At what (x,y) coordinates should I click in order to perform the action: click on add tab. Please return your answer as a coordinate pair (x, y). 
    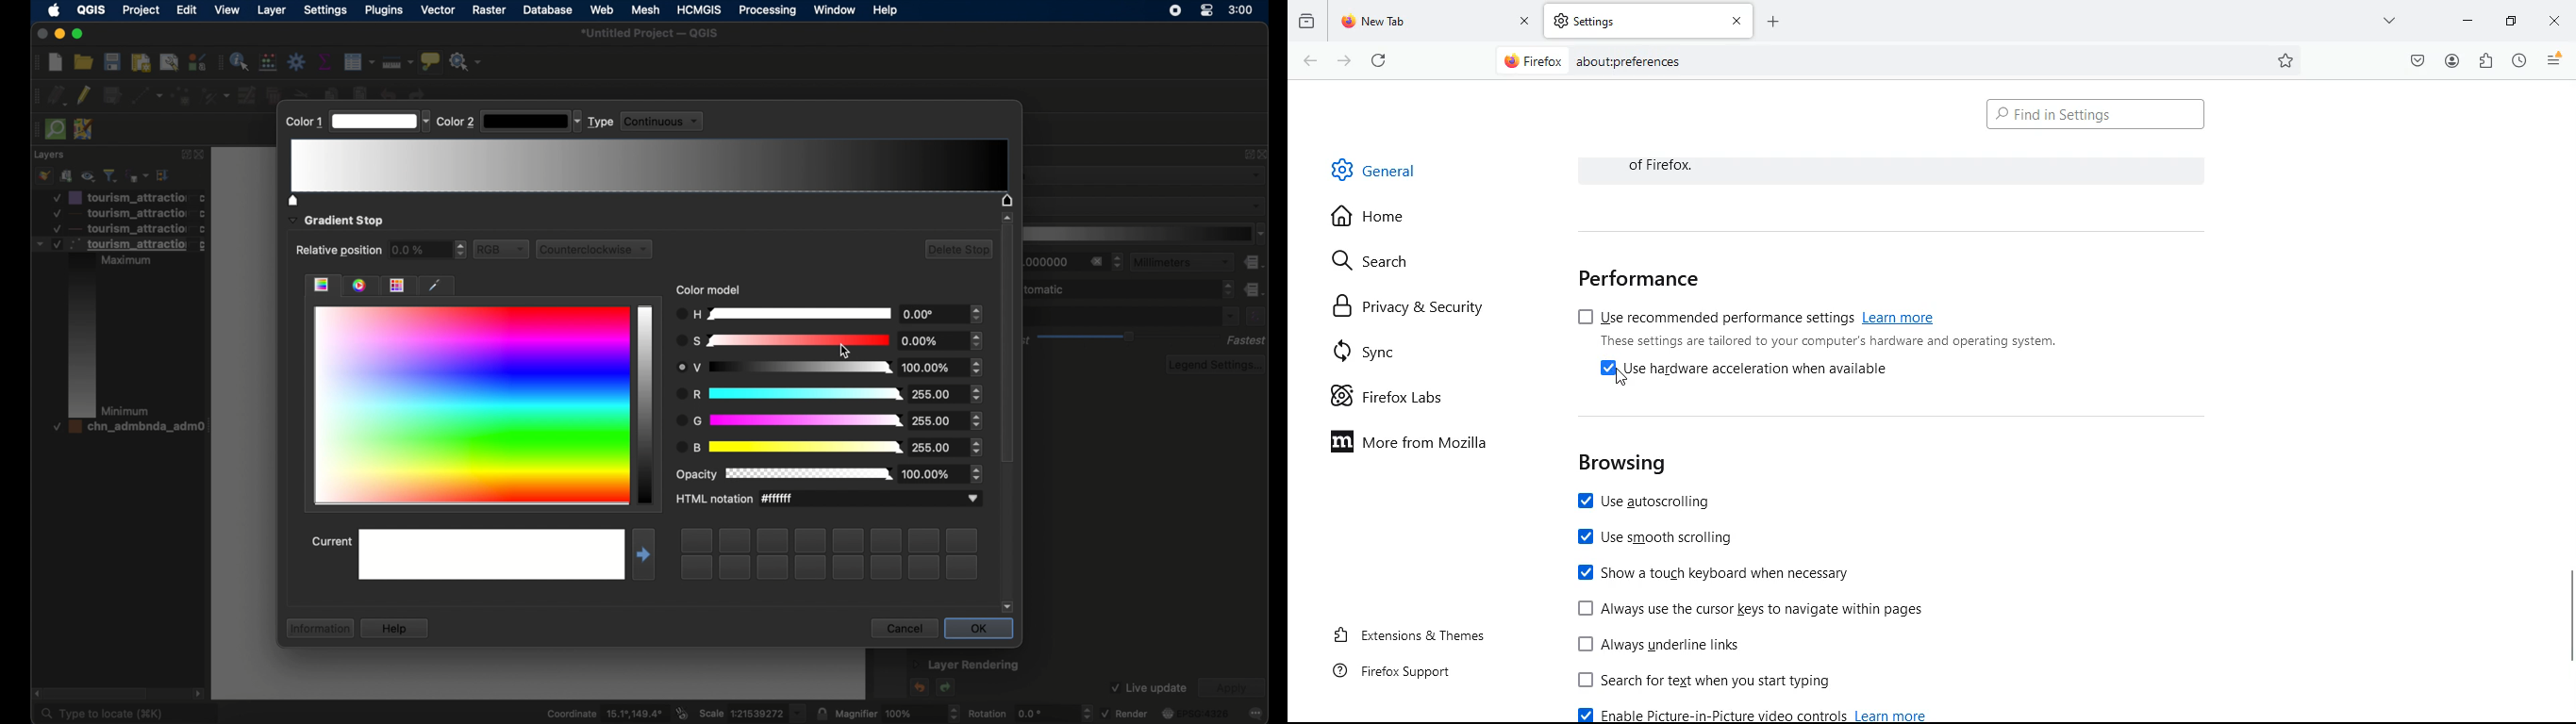
    Looking at the image, I should click on (1773, 21).